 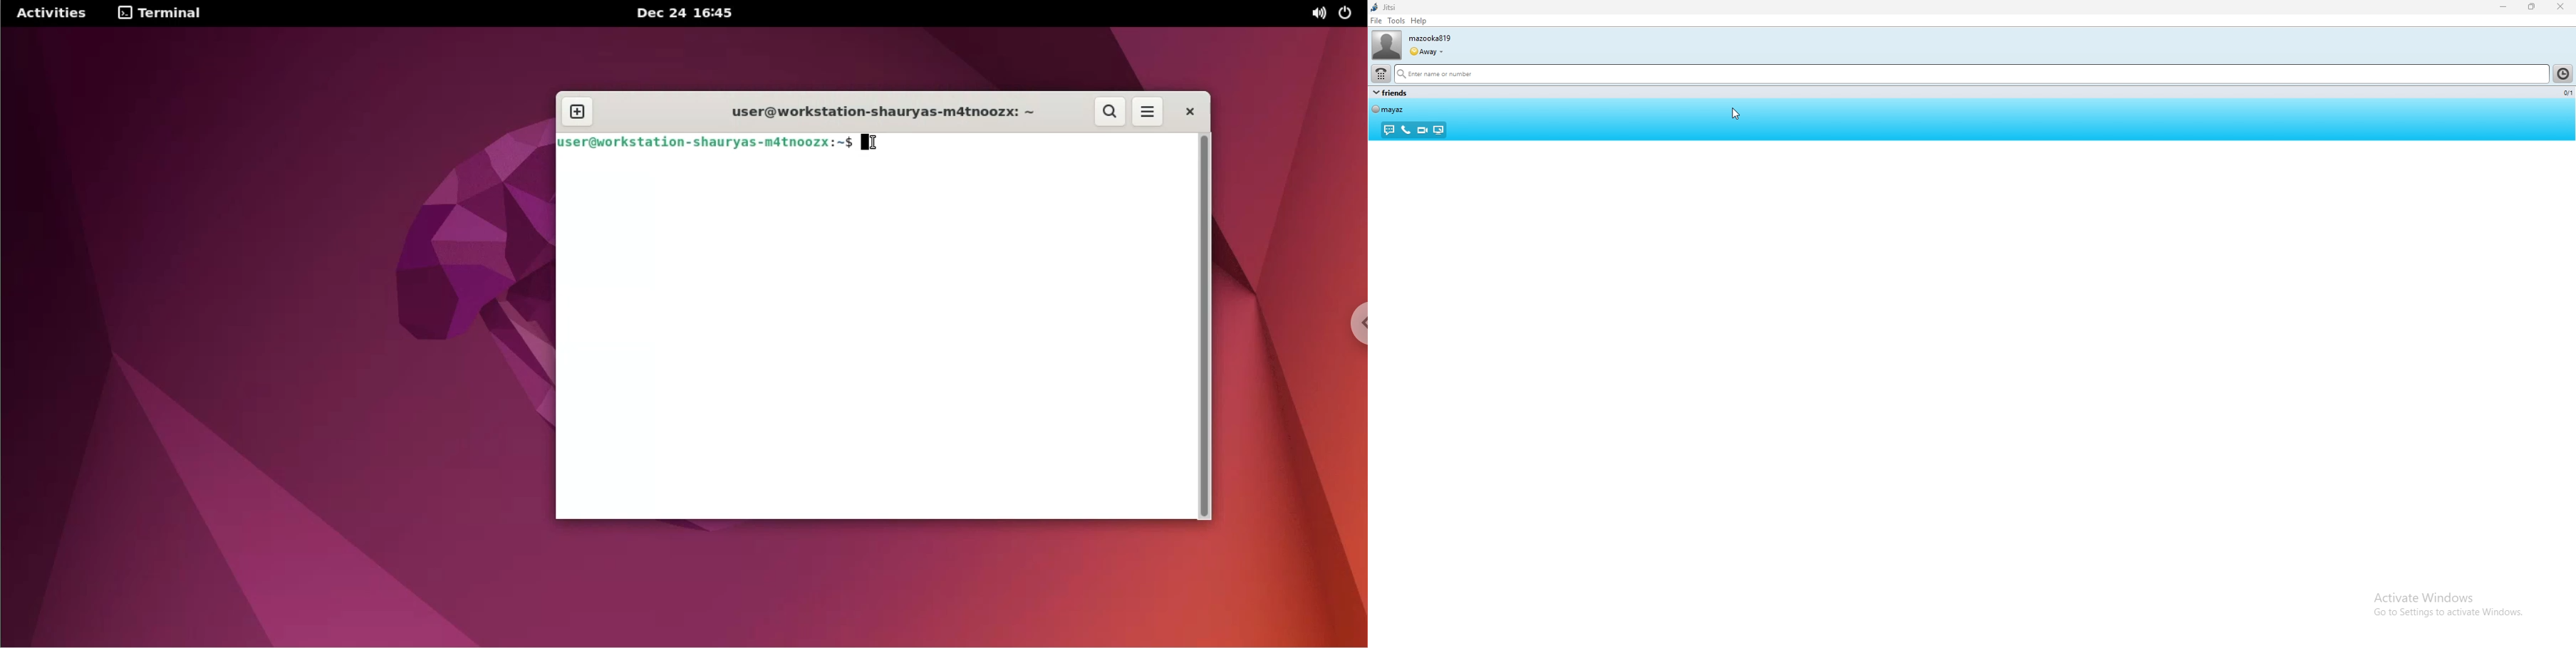 I want to click on close, so click(x=2560, y=7).